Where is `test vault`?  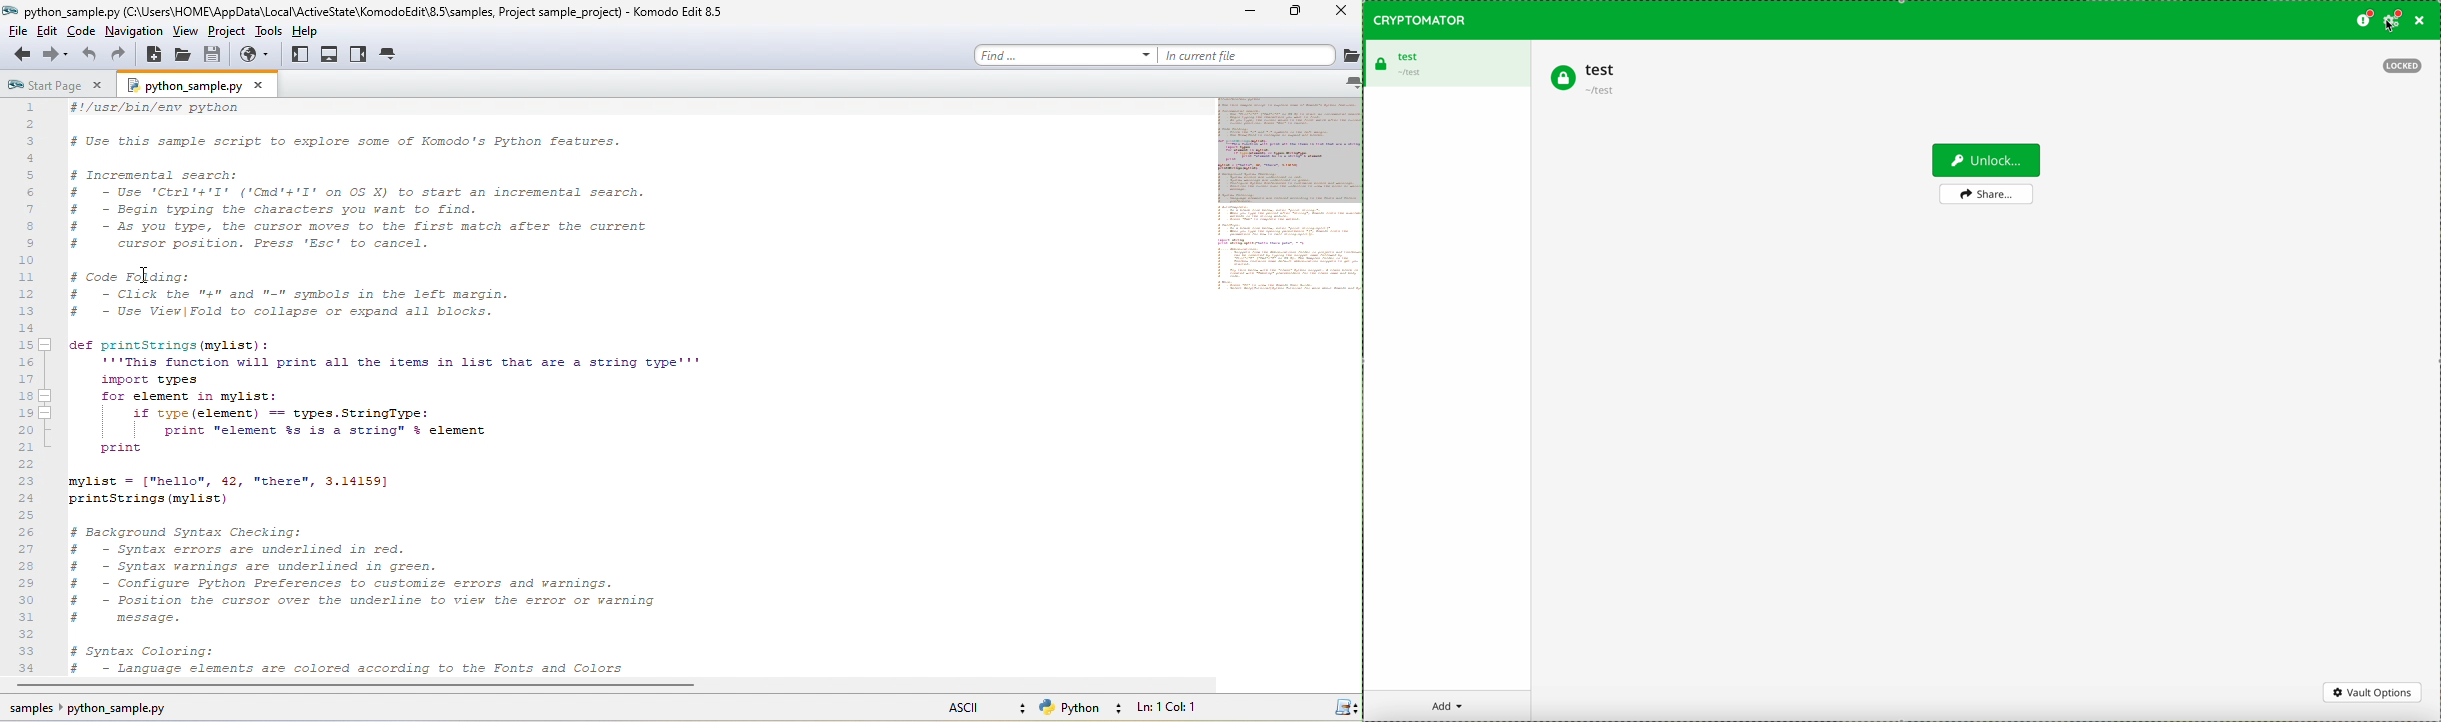 test vault is located at coordinates (1446, 62).